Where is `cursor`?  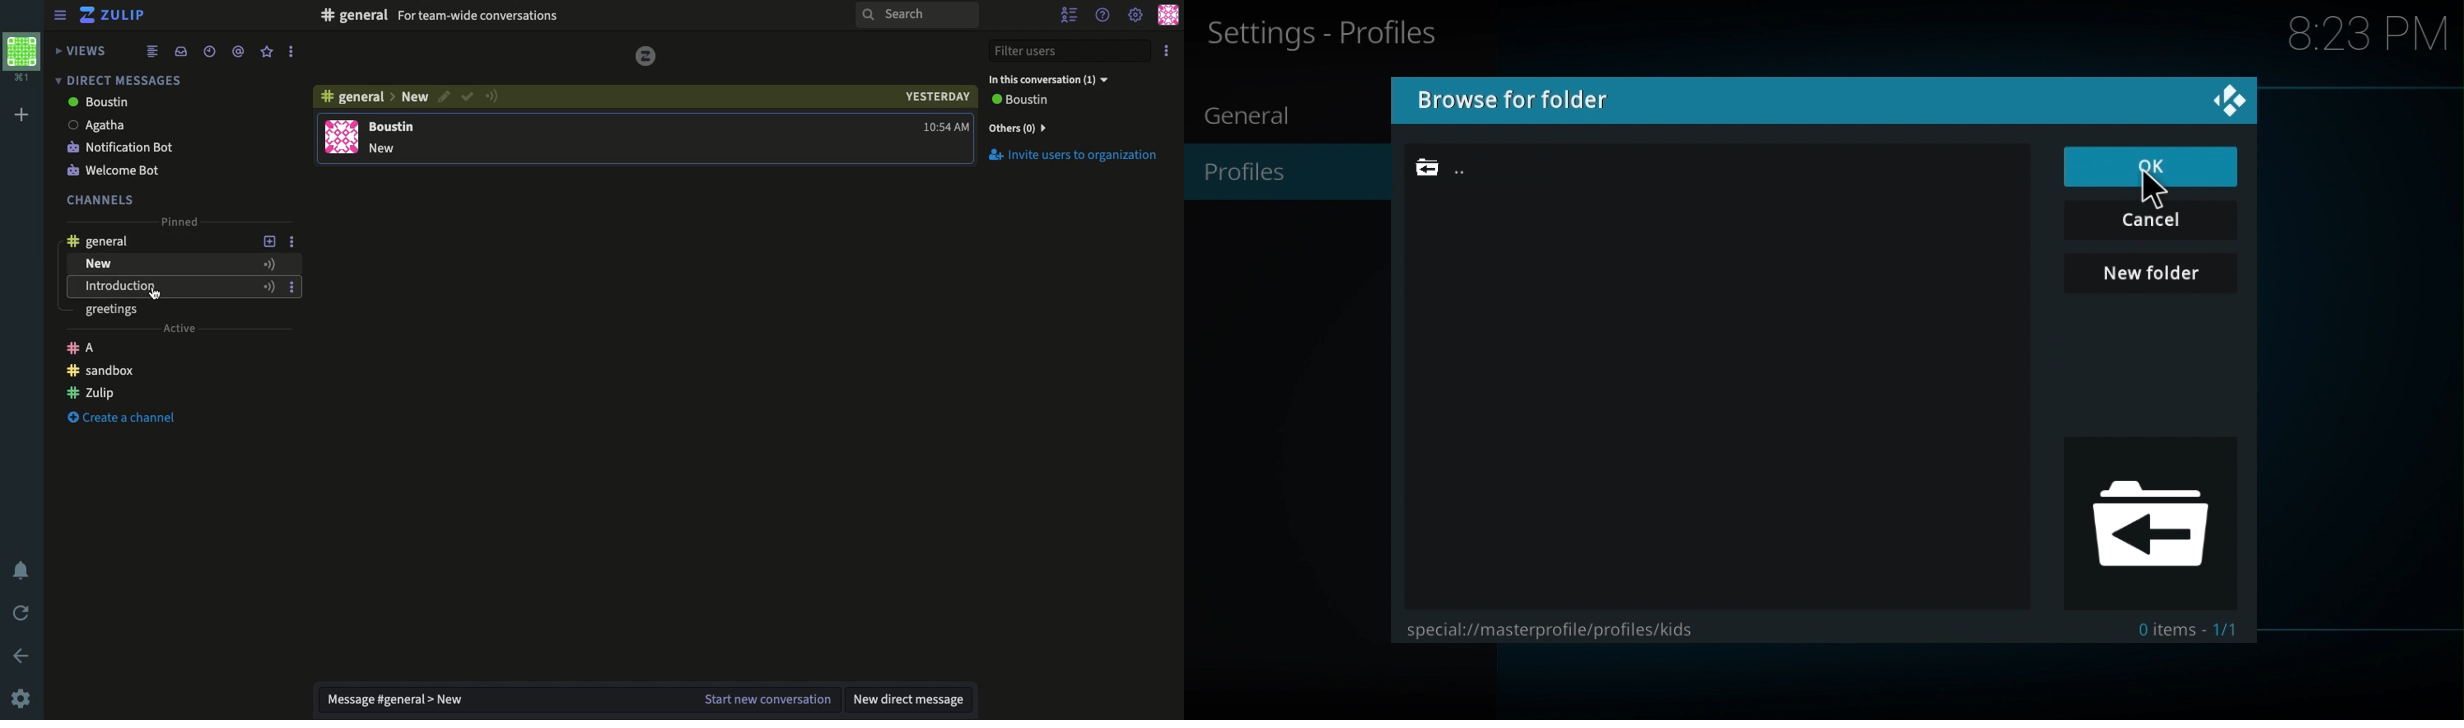
cursor is located at coordinates (2155, 197).